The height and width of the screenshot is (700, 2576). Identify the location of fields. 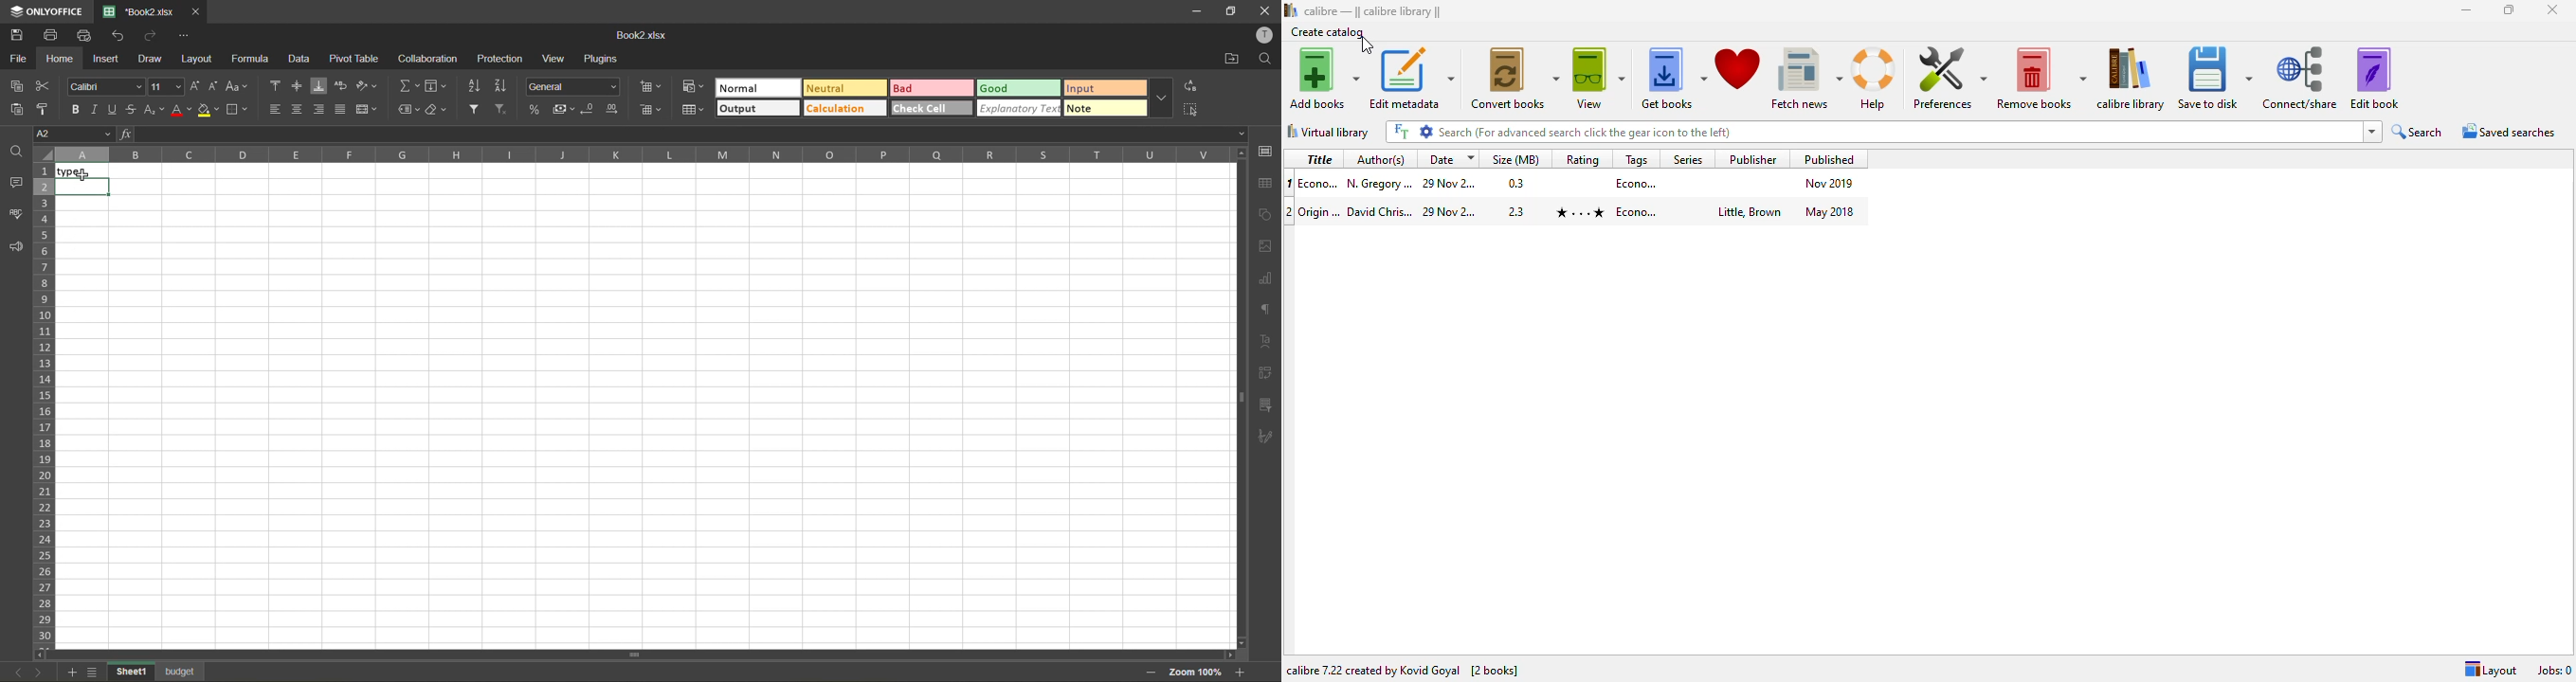
(438, 87).